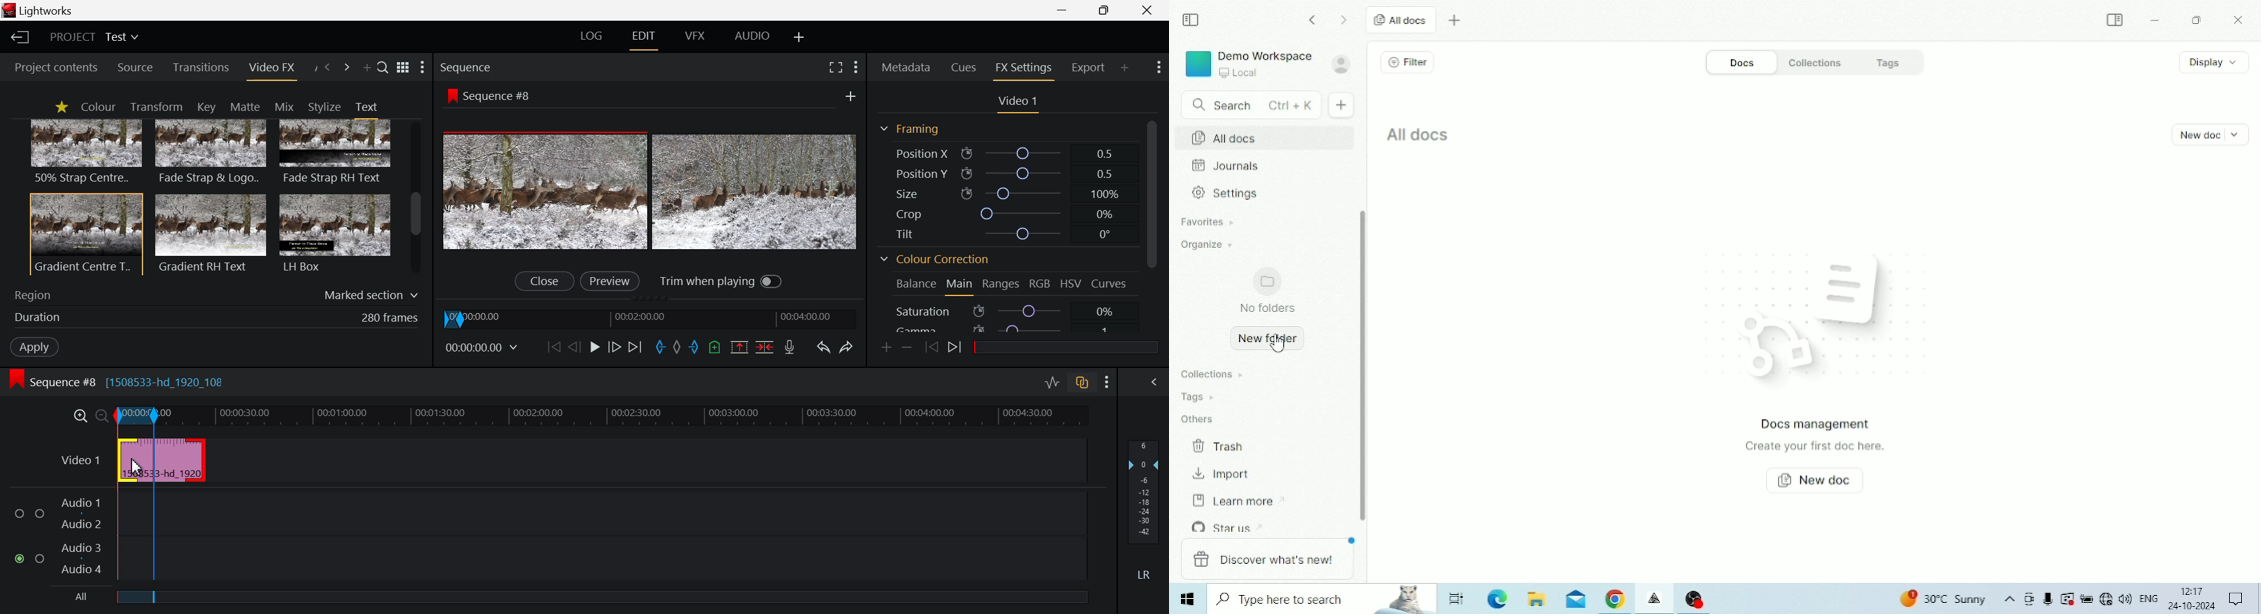 Image resolution: width=2268 pixels, height=616 pixels. I want to click on Project title, so click(96, 37).